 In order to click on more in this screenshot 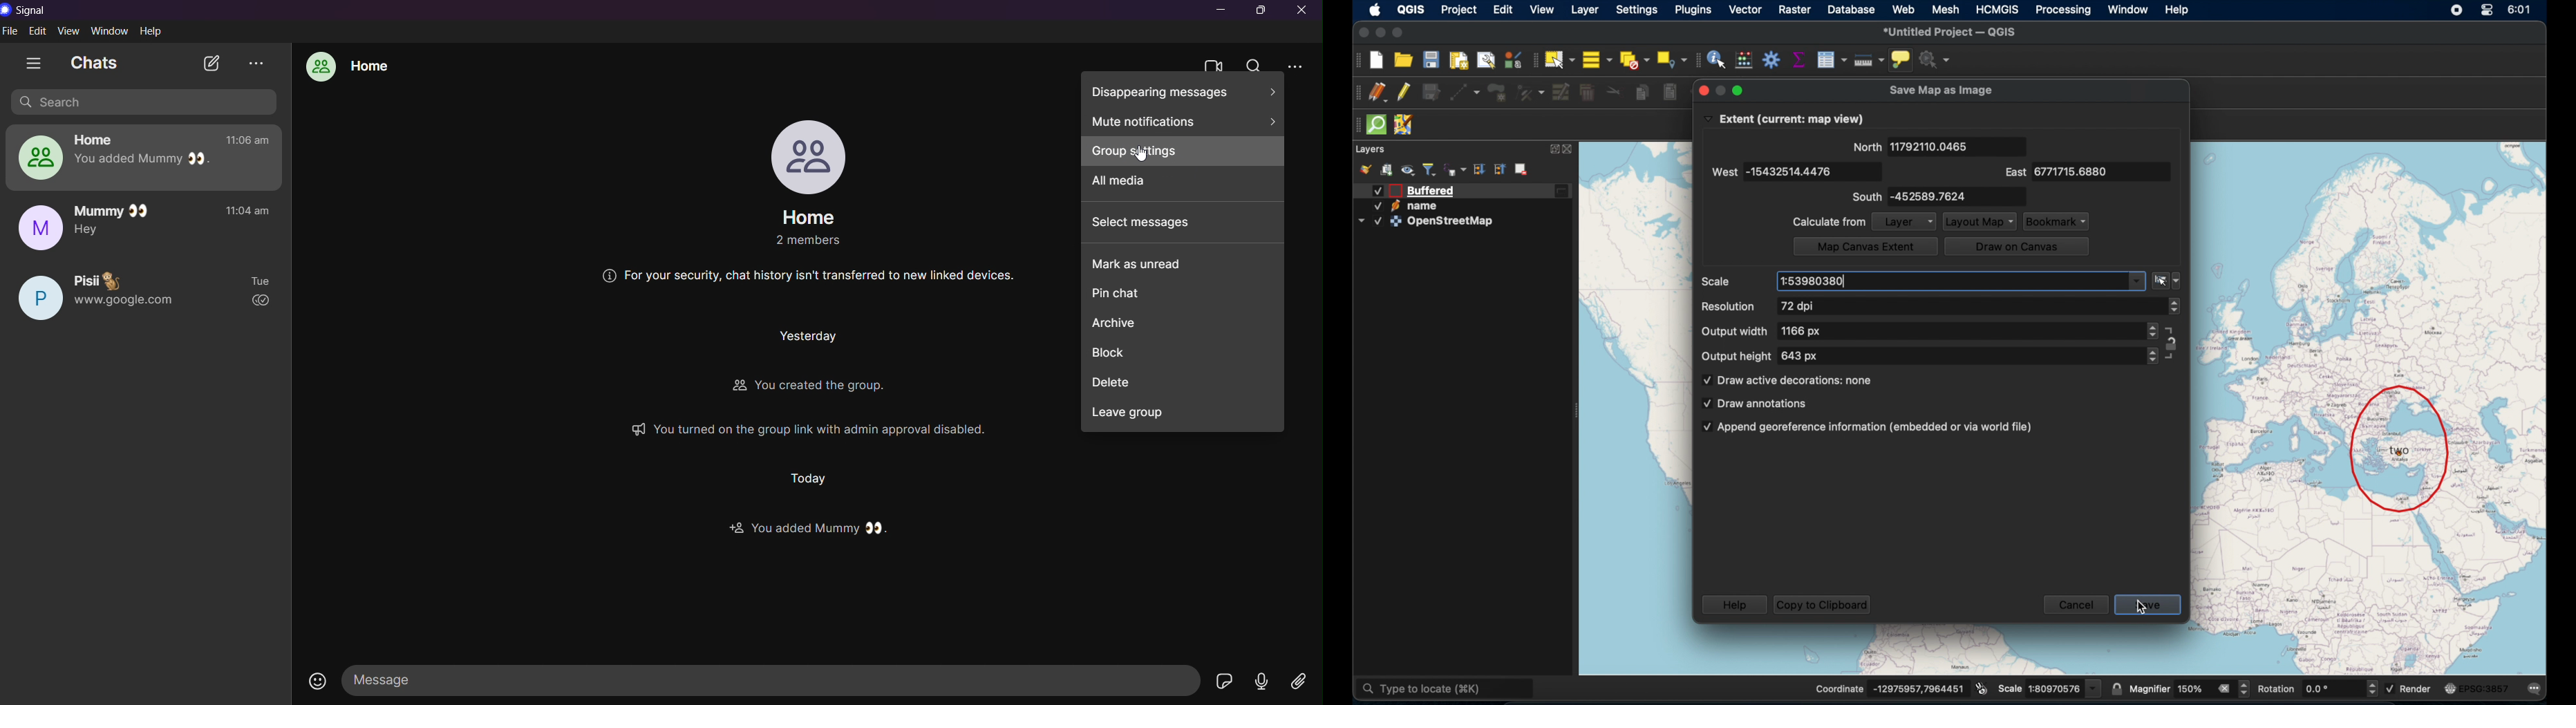, I will do `click(1299, 63)`.